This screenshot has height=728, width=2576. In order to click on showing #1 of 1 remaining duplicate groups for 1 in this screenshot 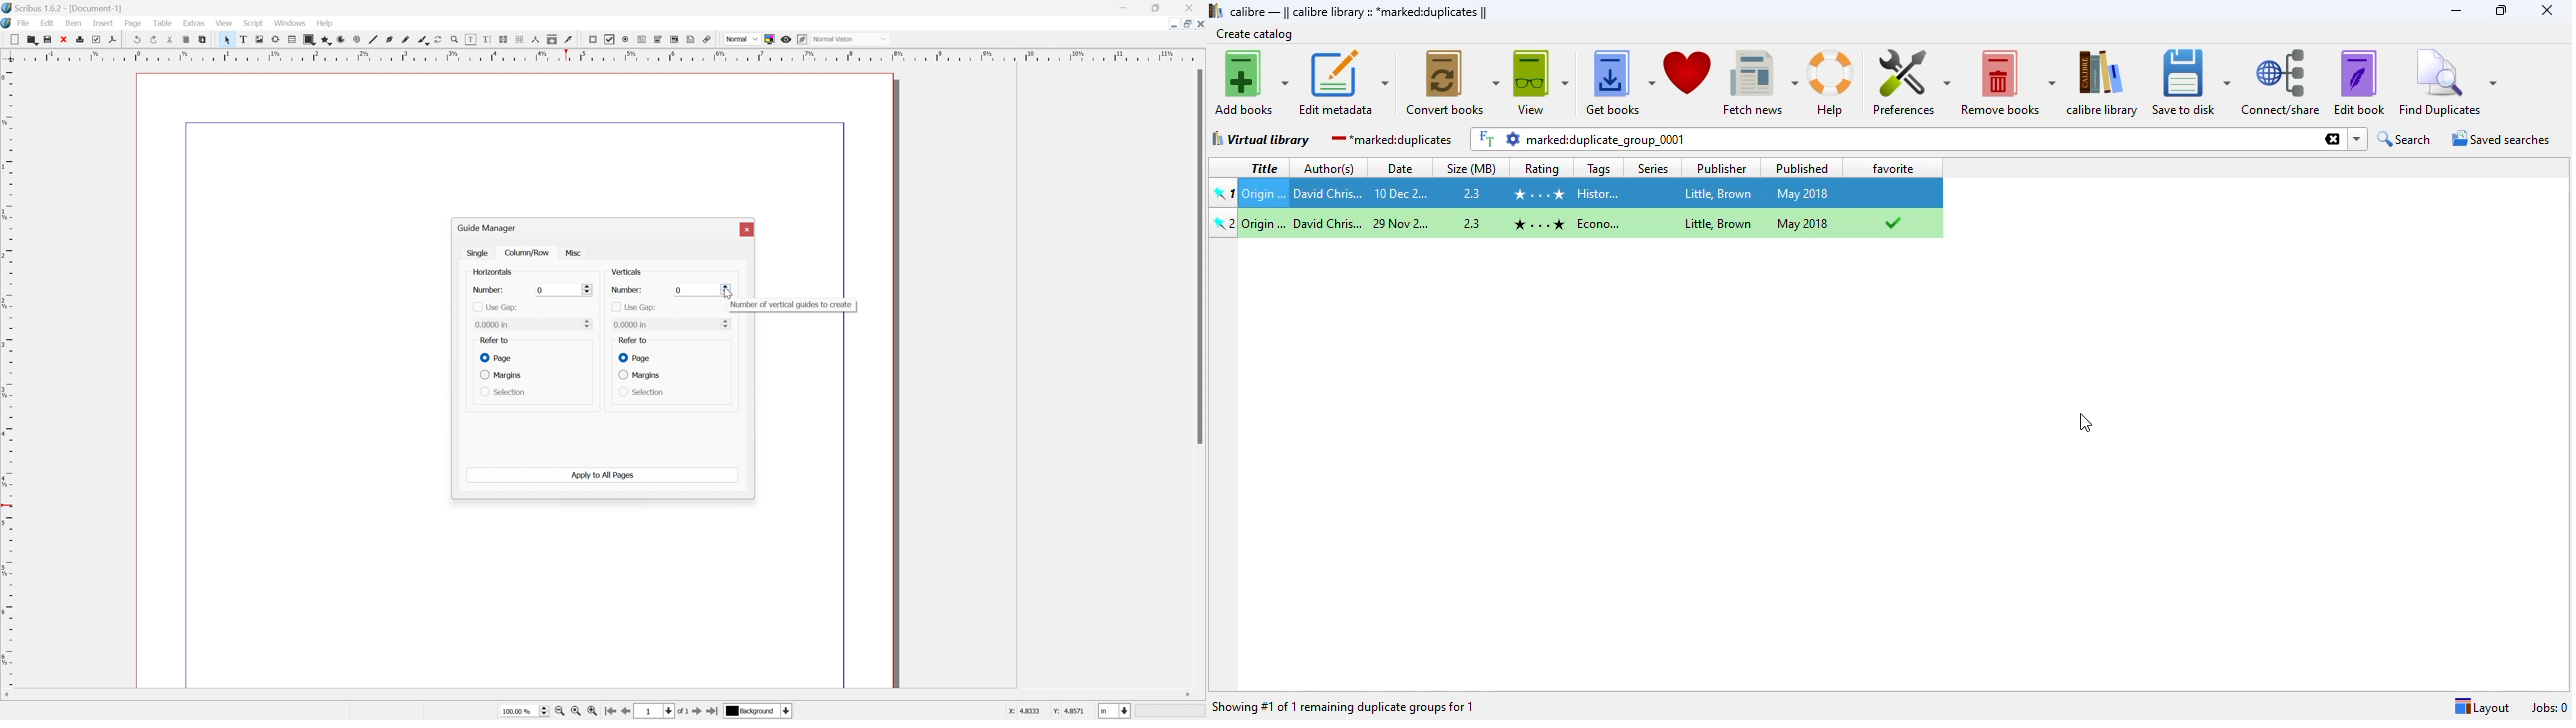, I will do `click(1345, 706)`.